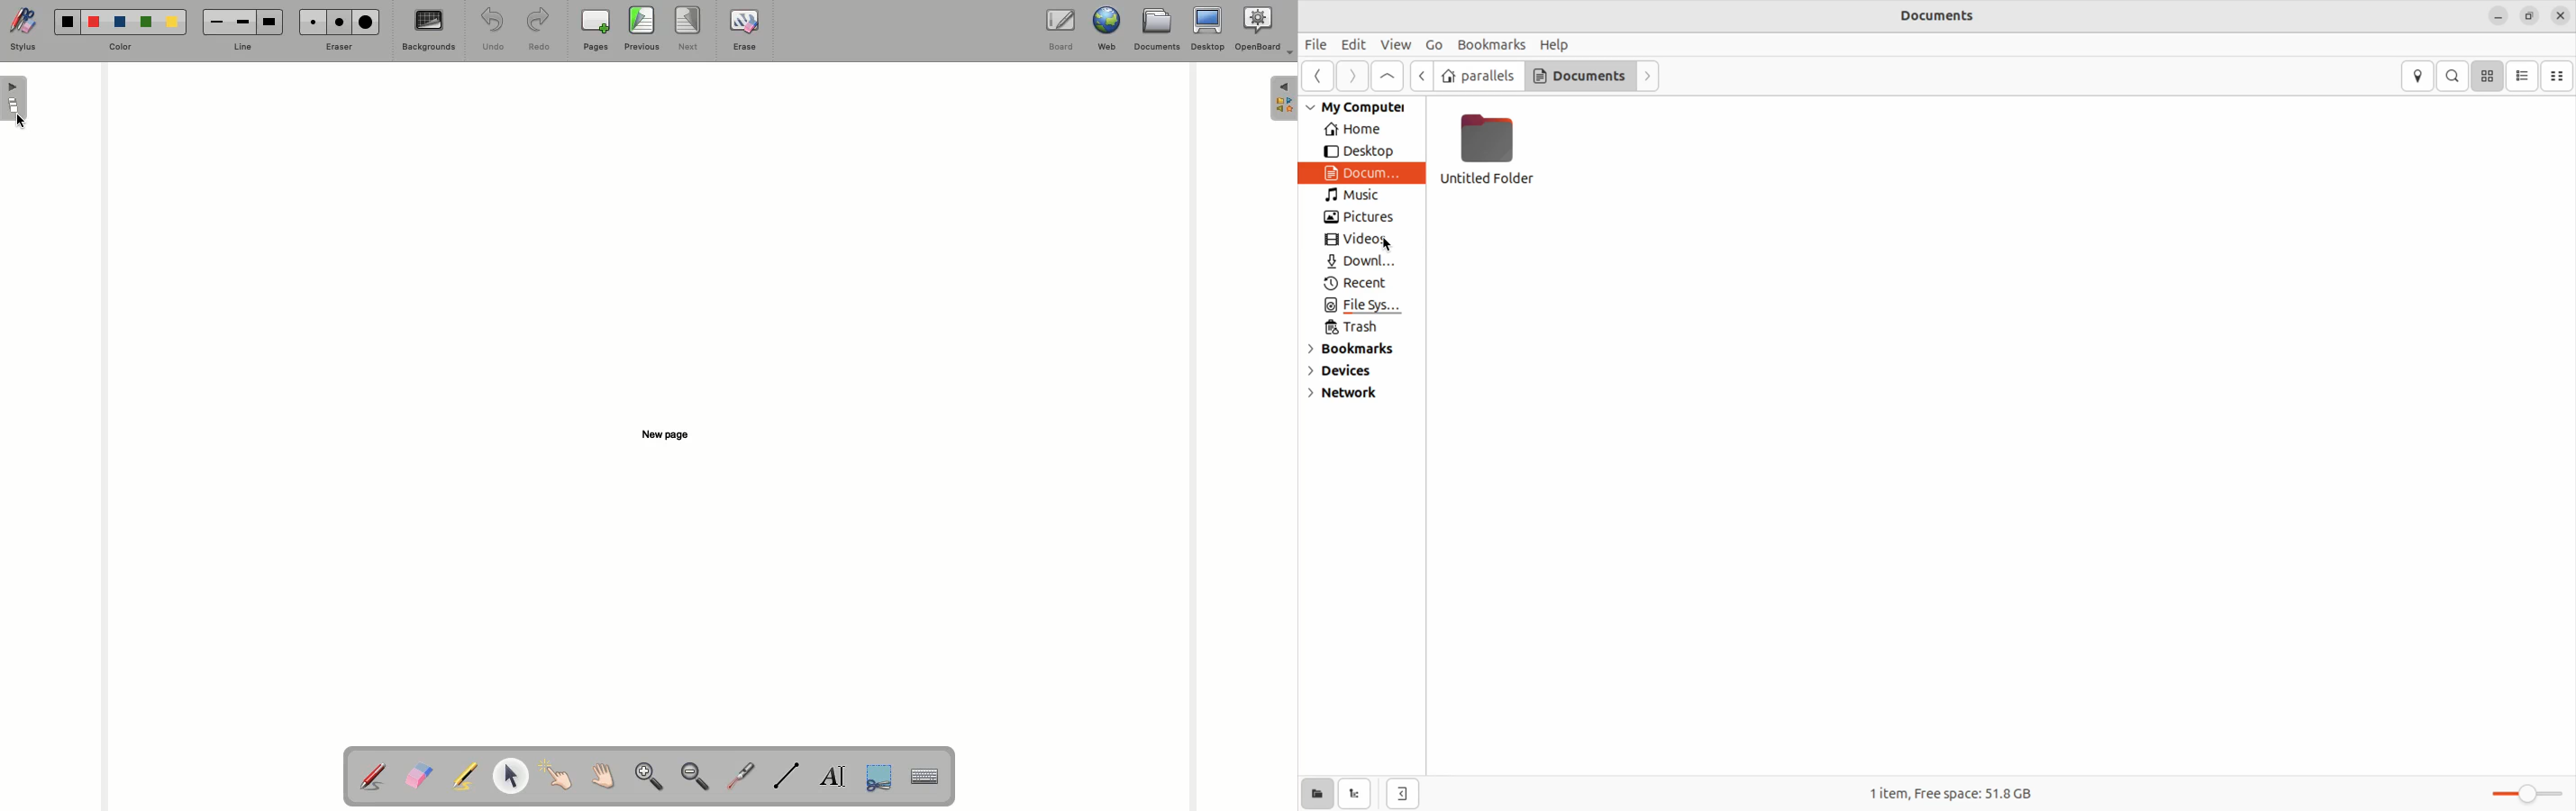 Image resolution: width=2576 pixels, height=812 pixels. What do you see at coordinates (1934, 17) in the screenshot?
I see `Documents` at bounding box center [1934, 17].